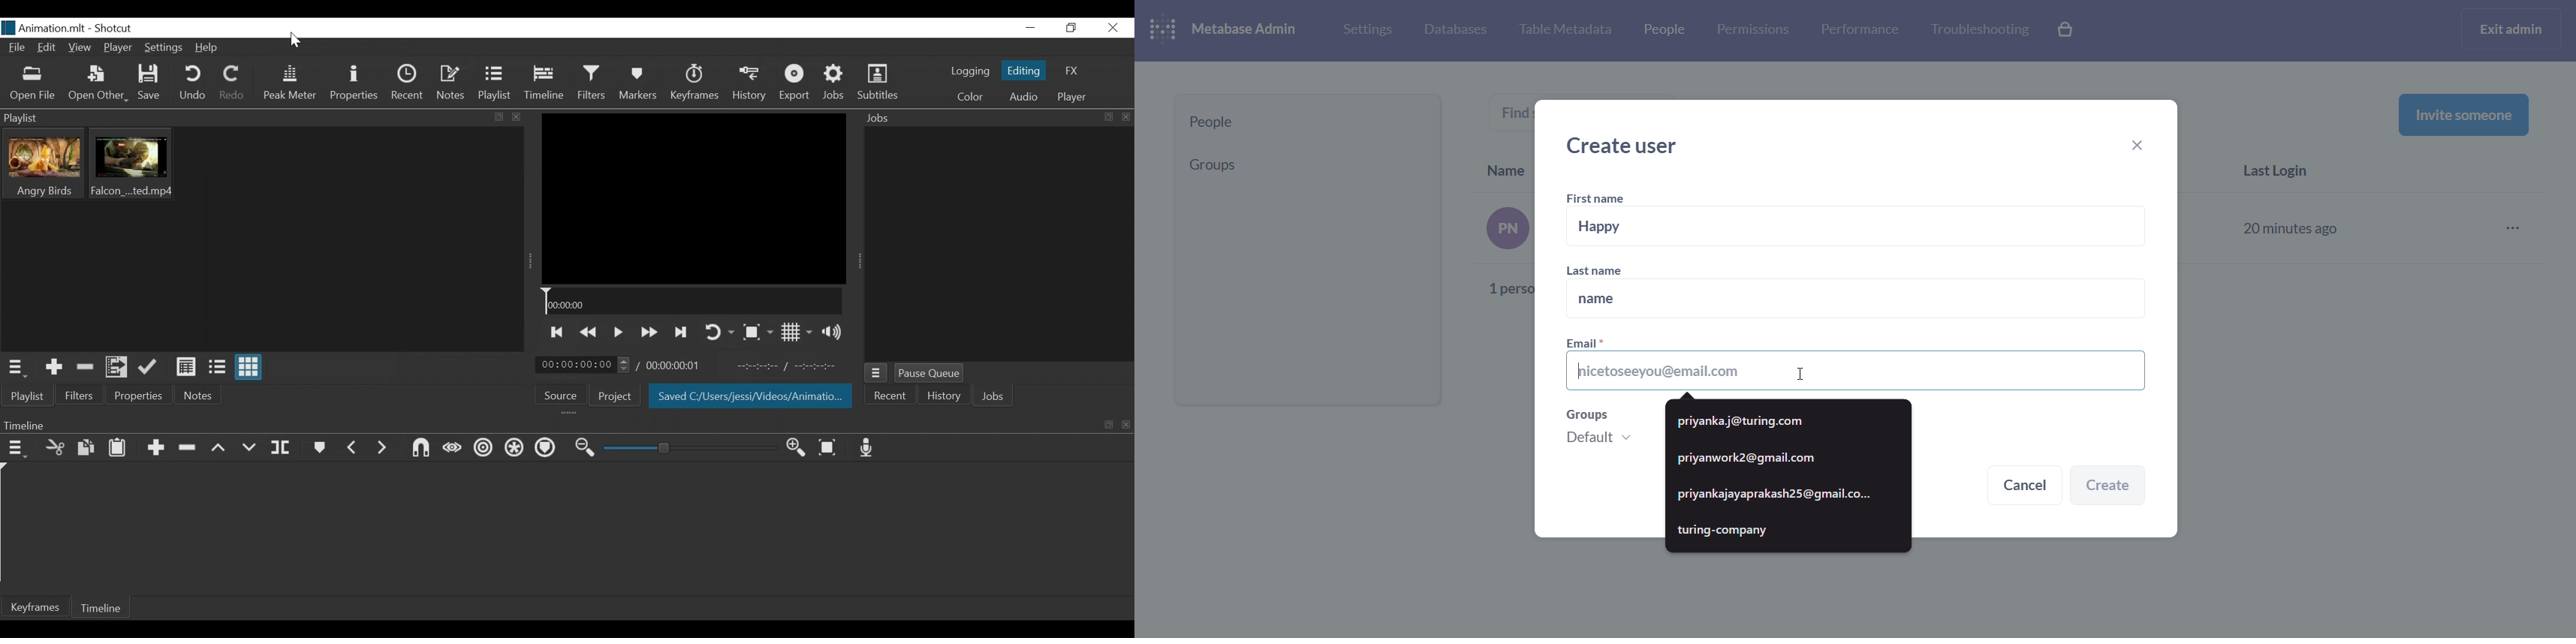 The image size is (2576, 644). Describe the element at coordinates (970, 97) in the screenshot. I see `Color` at that location.